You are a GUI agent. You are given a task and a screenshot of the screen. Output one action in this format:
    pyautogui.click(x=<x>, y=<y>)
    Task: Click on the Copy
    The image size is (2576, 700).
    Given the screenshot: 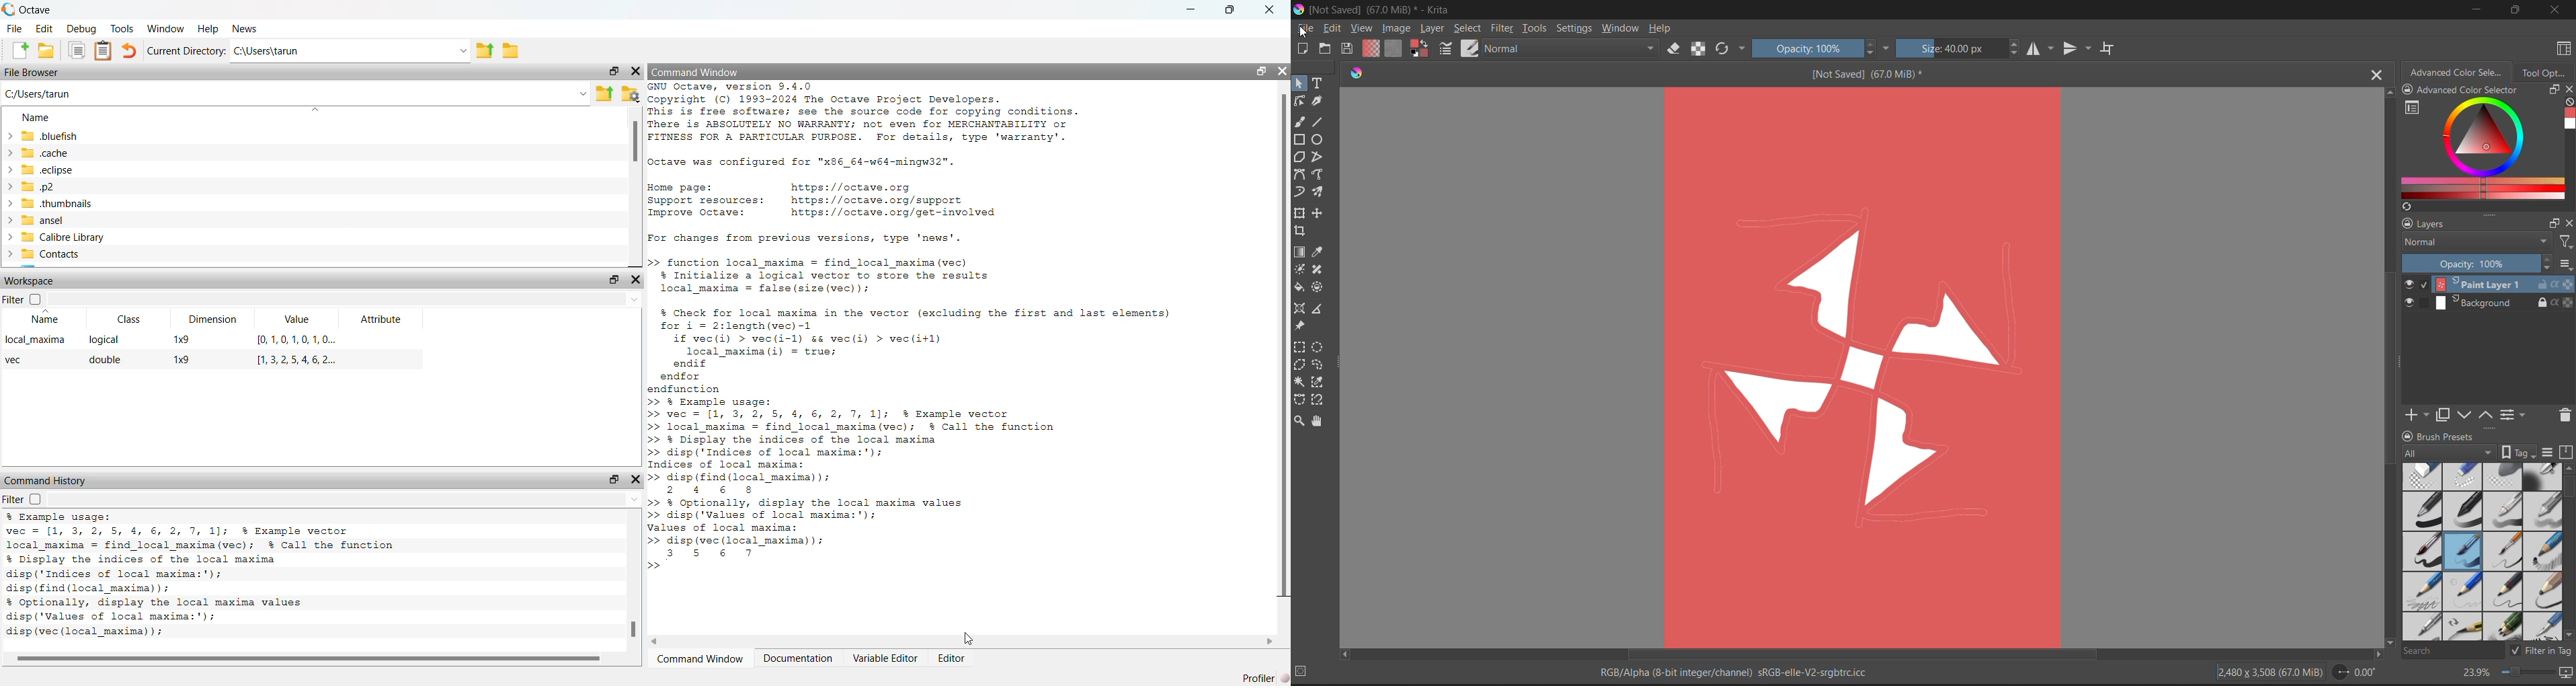 What is the action you would take?
    pyautogui.click(x=76, y=50)
    